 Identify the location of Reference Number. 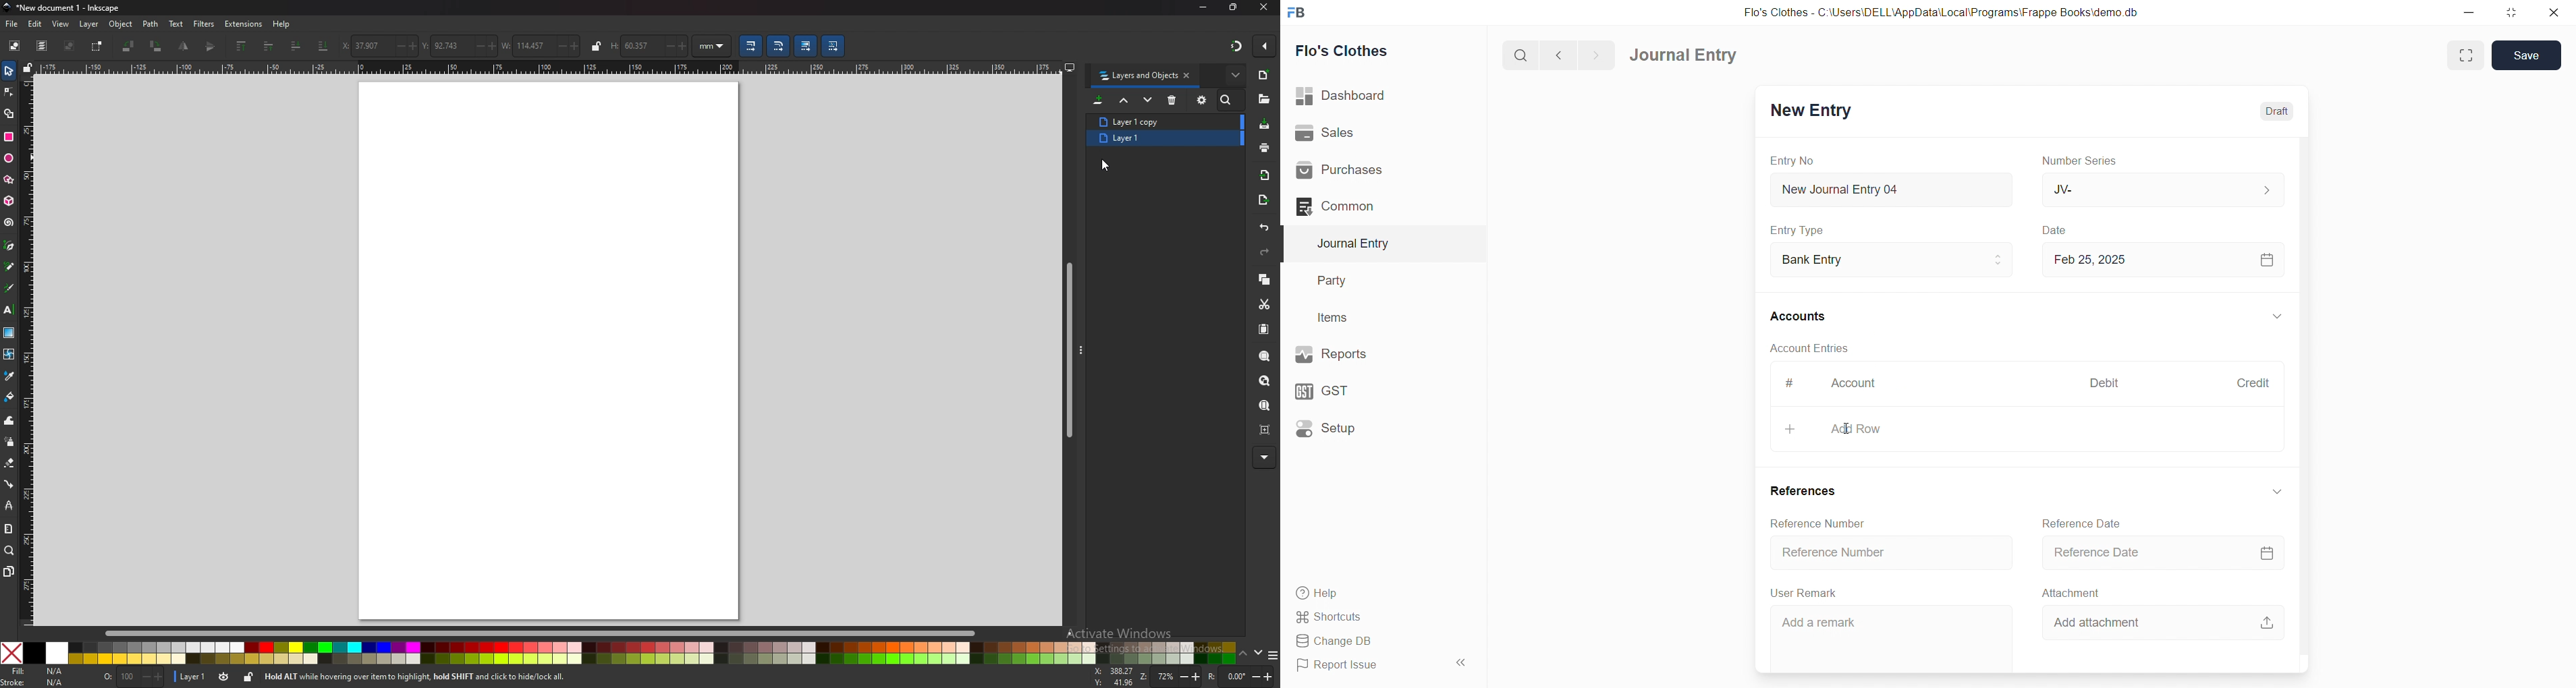
(1893, 551).